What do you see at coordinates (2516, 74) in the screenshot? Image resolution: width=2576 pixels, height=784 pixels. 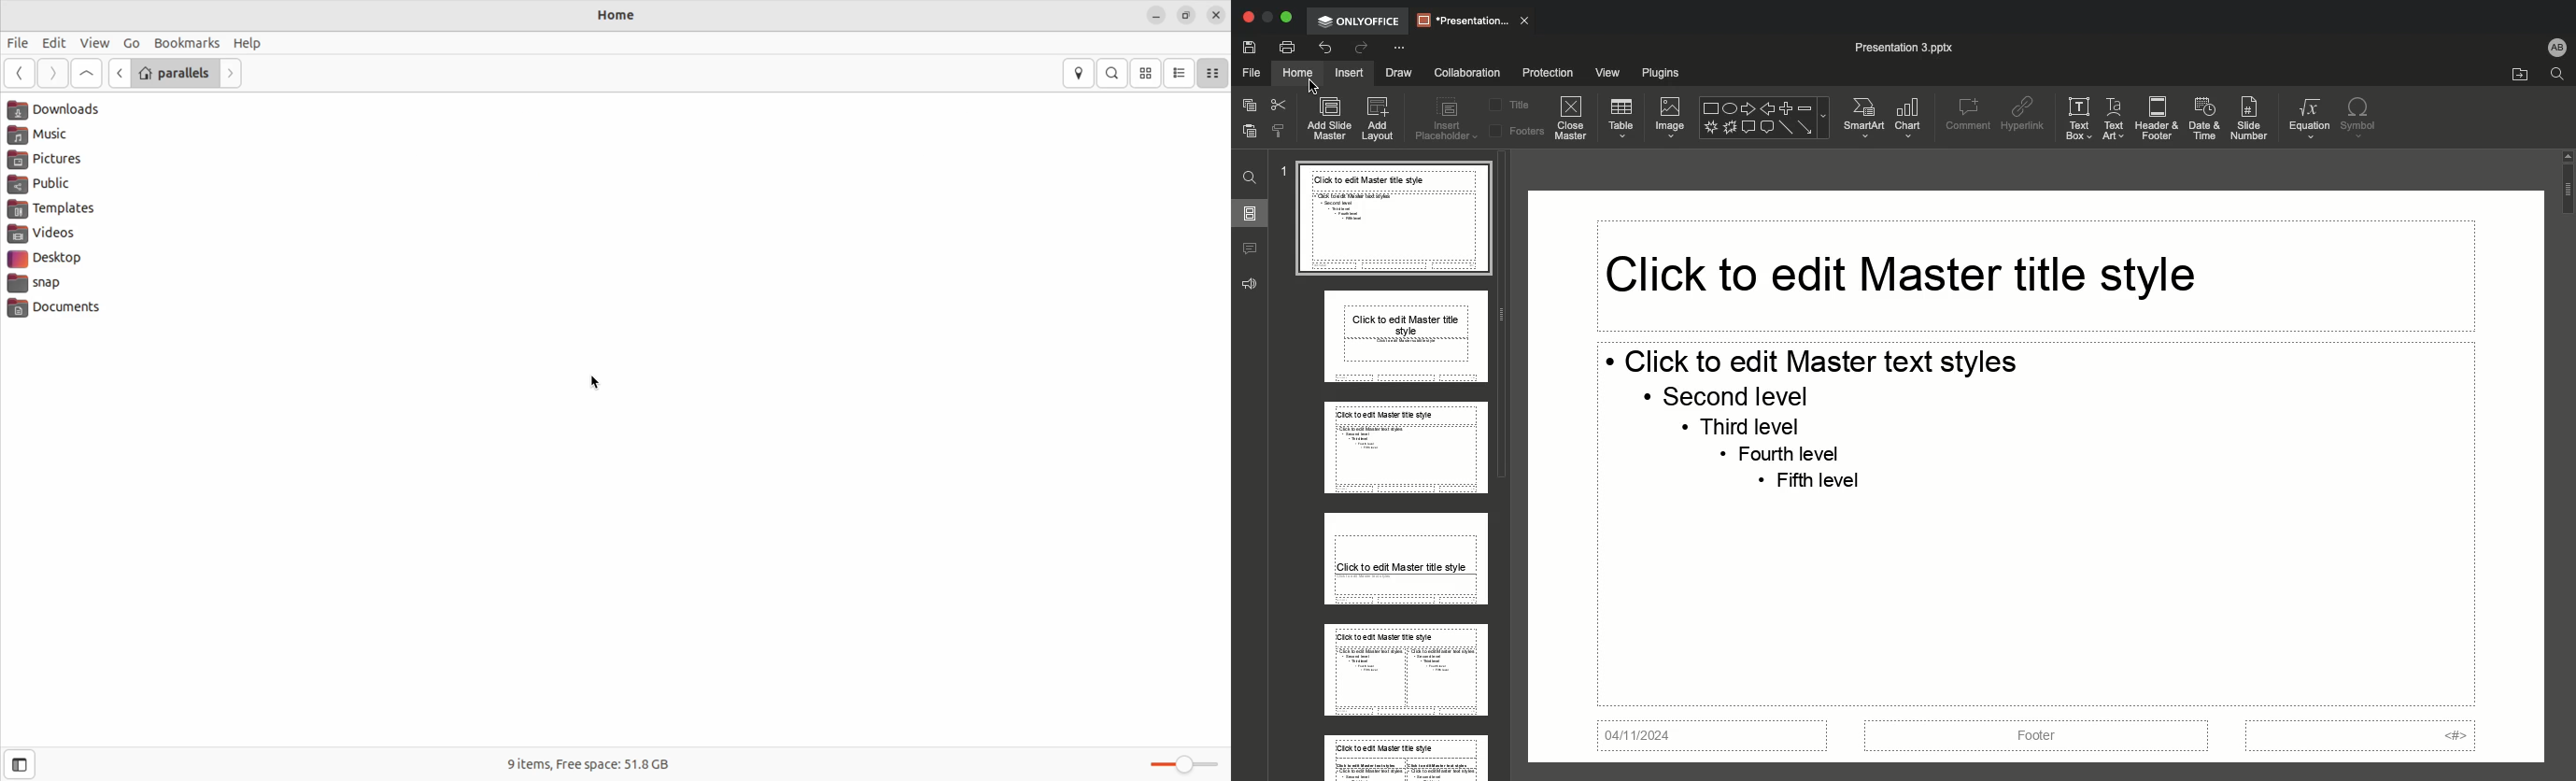 I see `Open file location` at bounding box center [2516, 74].